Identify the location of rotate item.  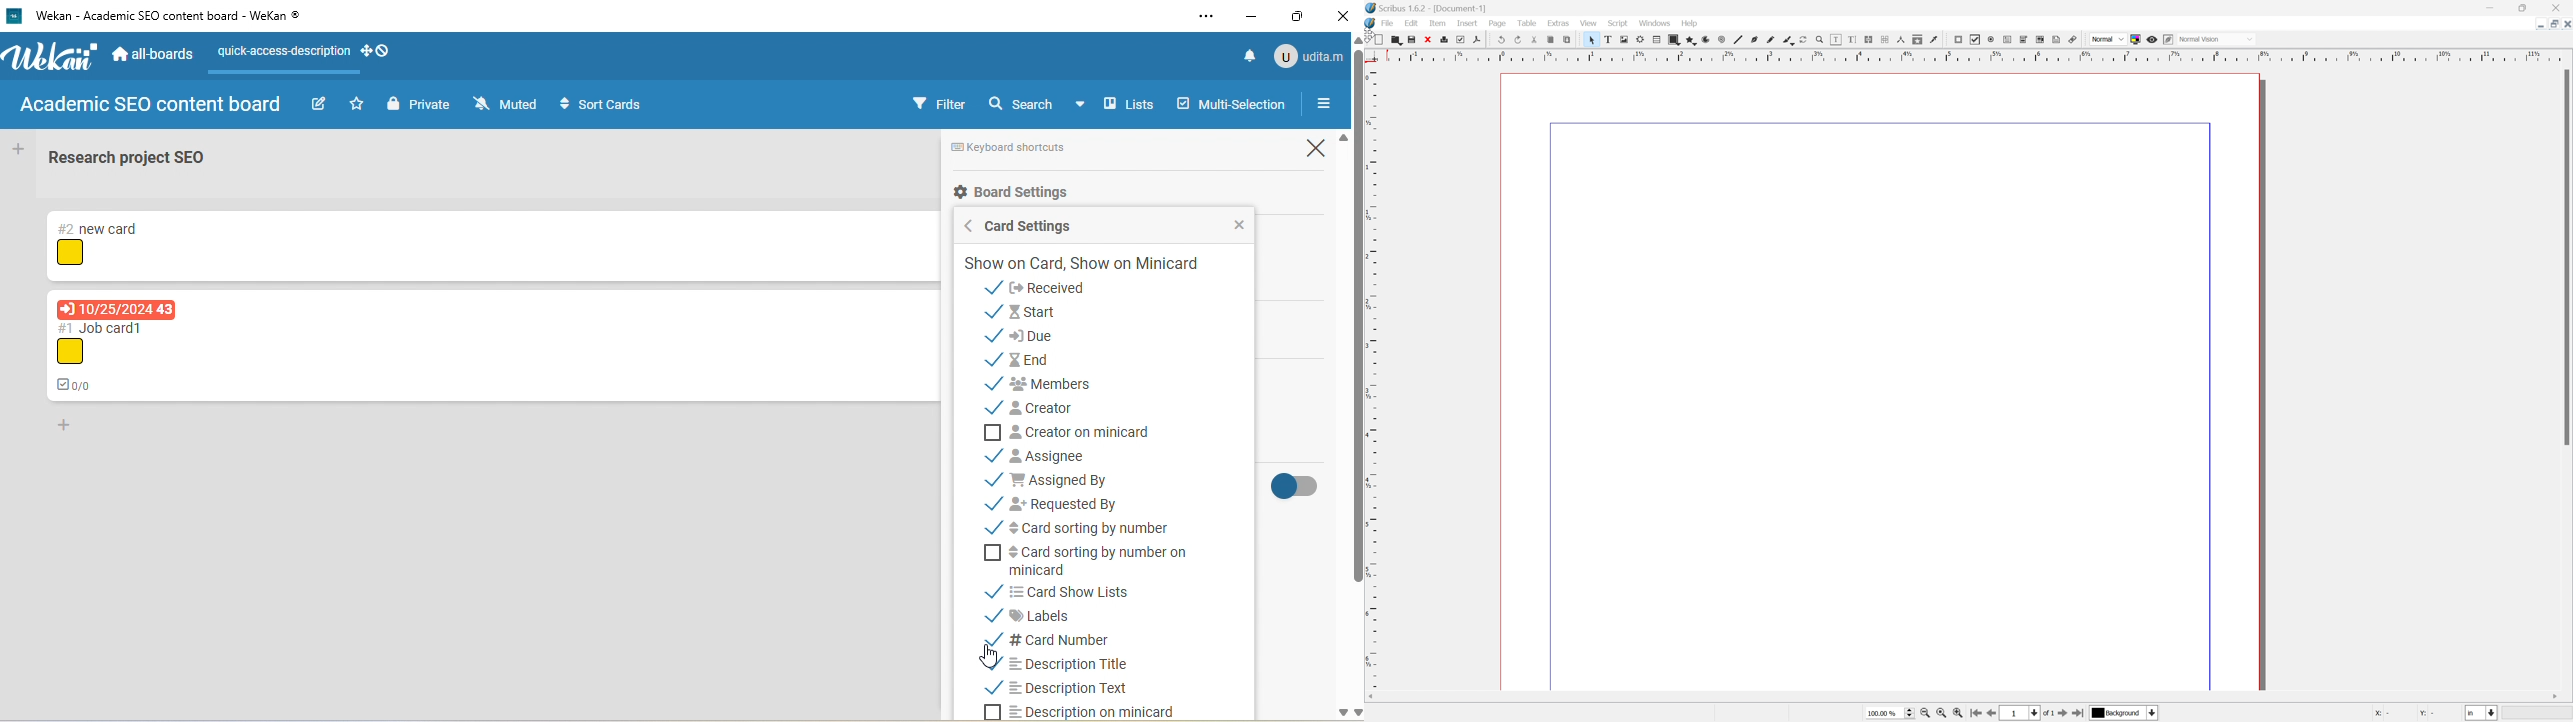
(1802, 40).